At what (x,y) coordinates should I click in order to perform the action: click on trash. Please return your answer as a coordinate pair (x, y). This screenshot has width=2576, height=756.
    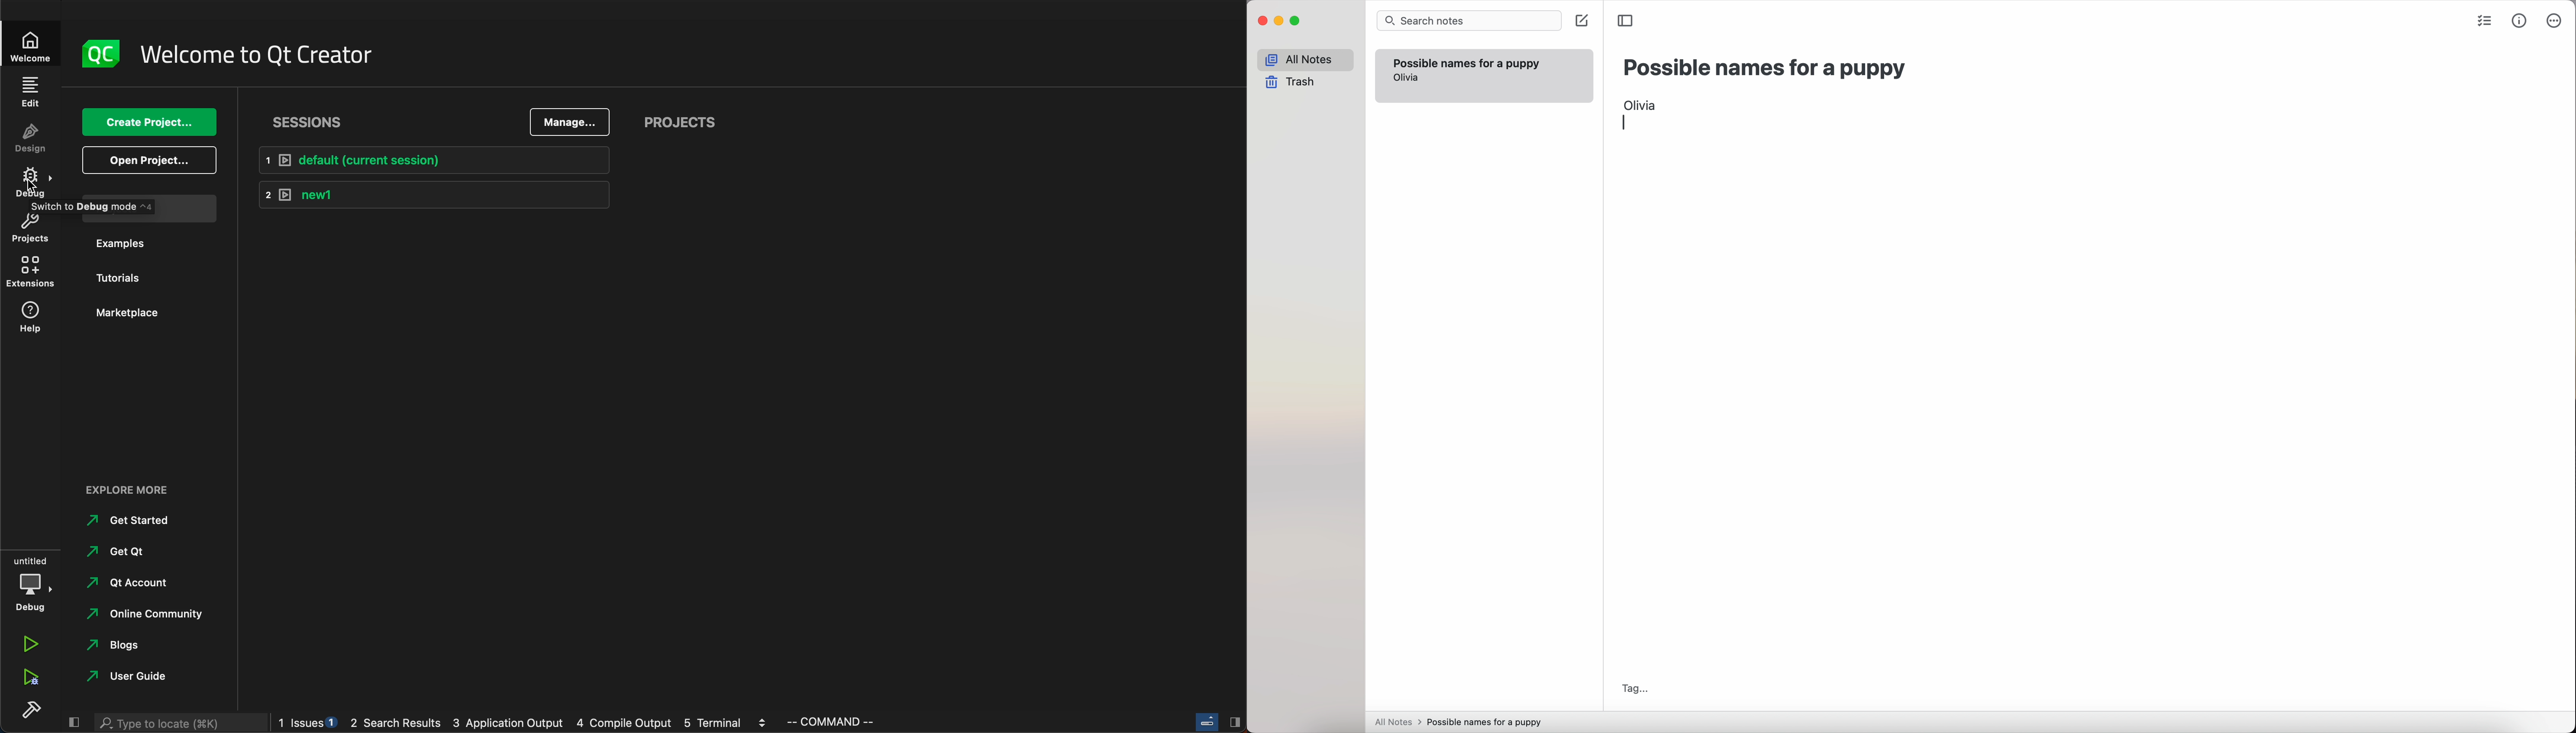
    Looking at the image, I should click on (1294, 83).